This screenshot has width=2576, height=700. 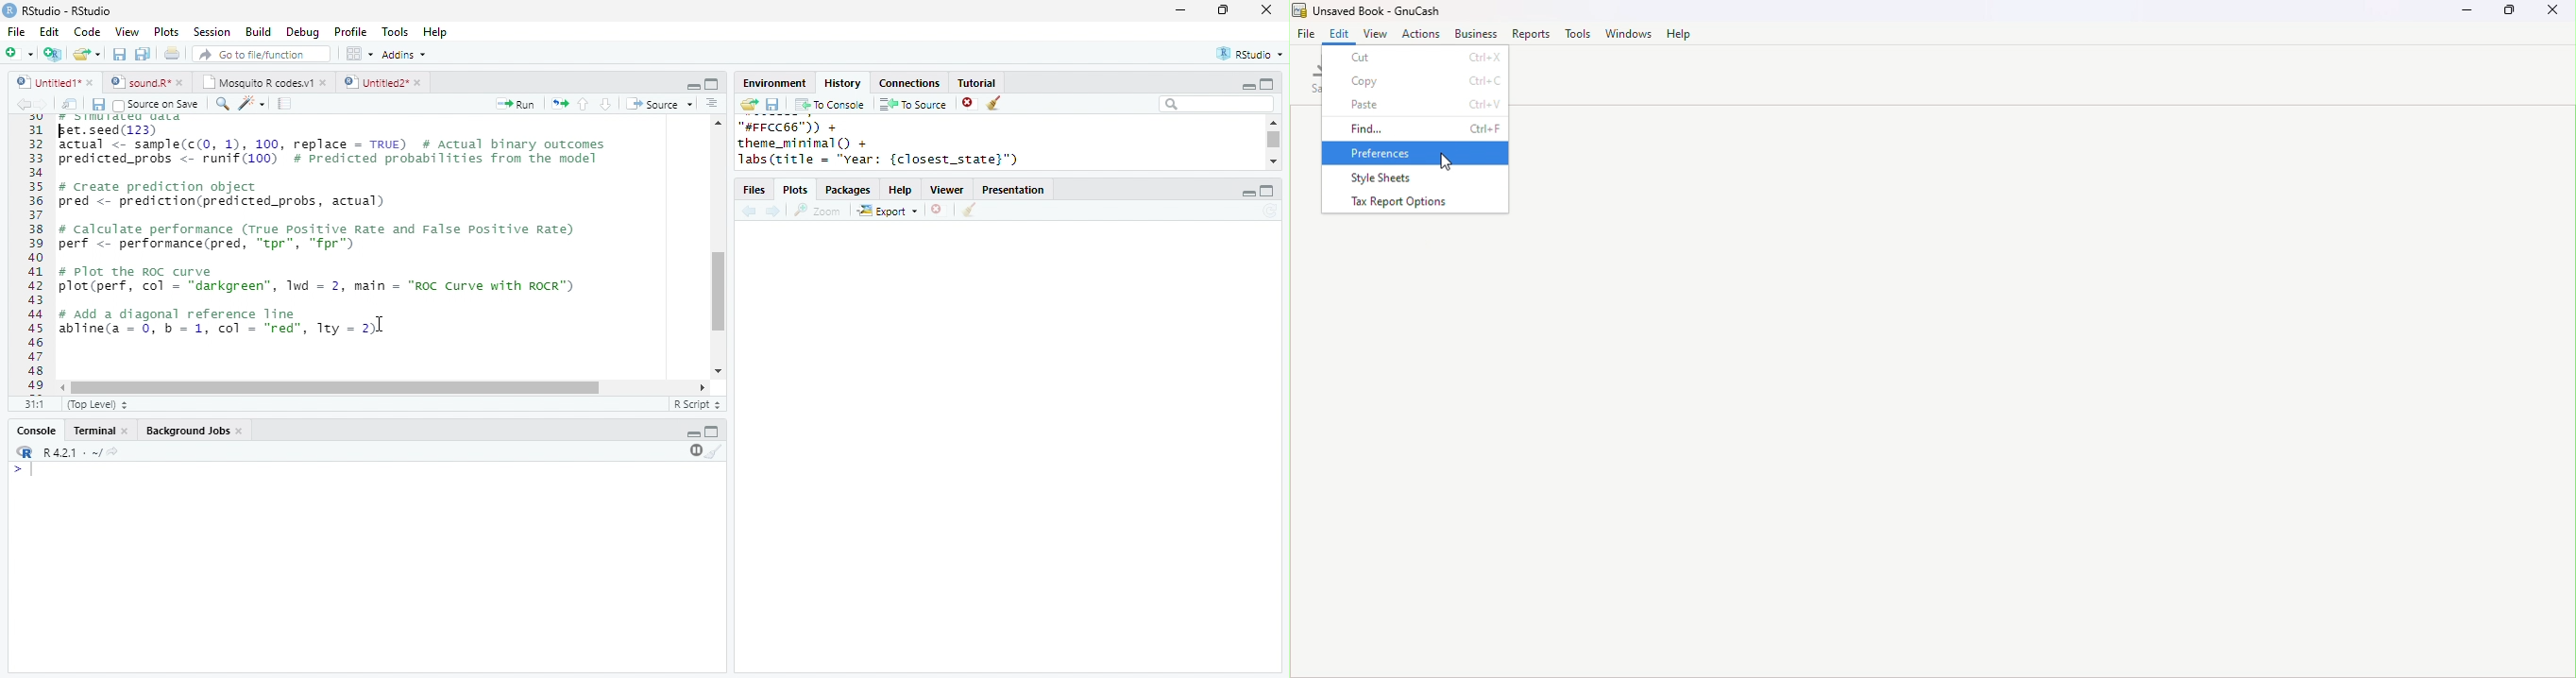 What do you see at coordinates (913, 104) in the screenshot?
I see `To source` at bounding box center [913, 104].